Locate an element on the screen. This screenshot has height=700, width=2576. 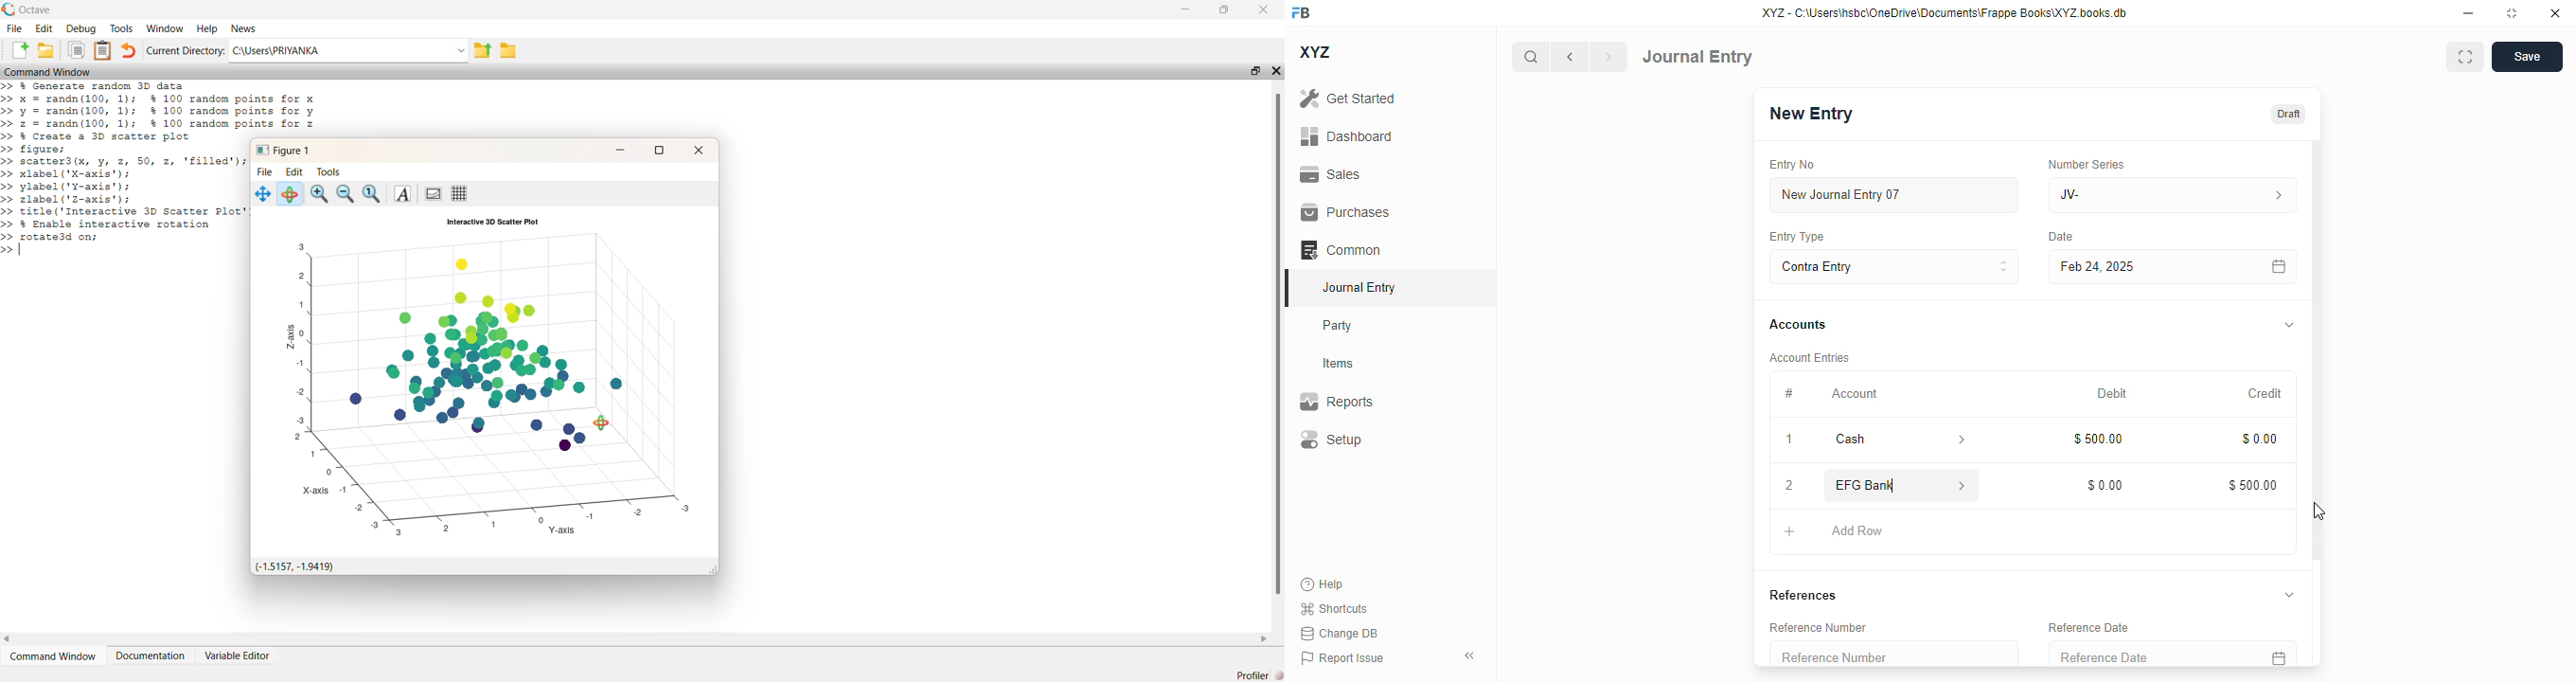
draft is located at coordinates (2289, 113).